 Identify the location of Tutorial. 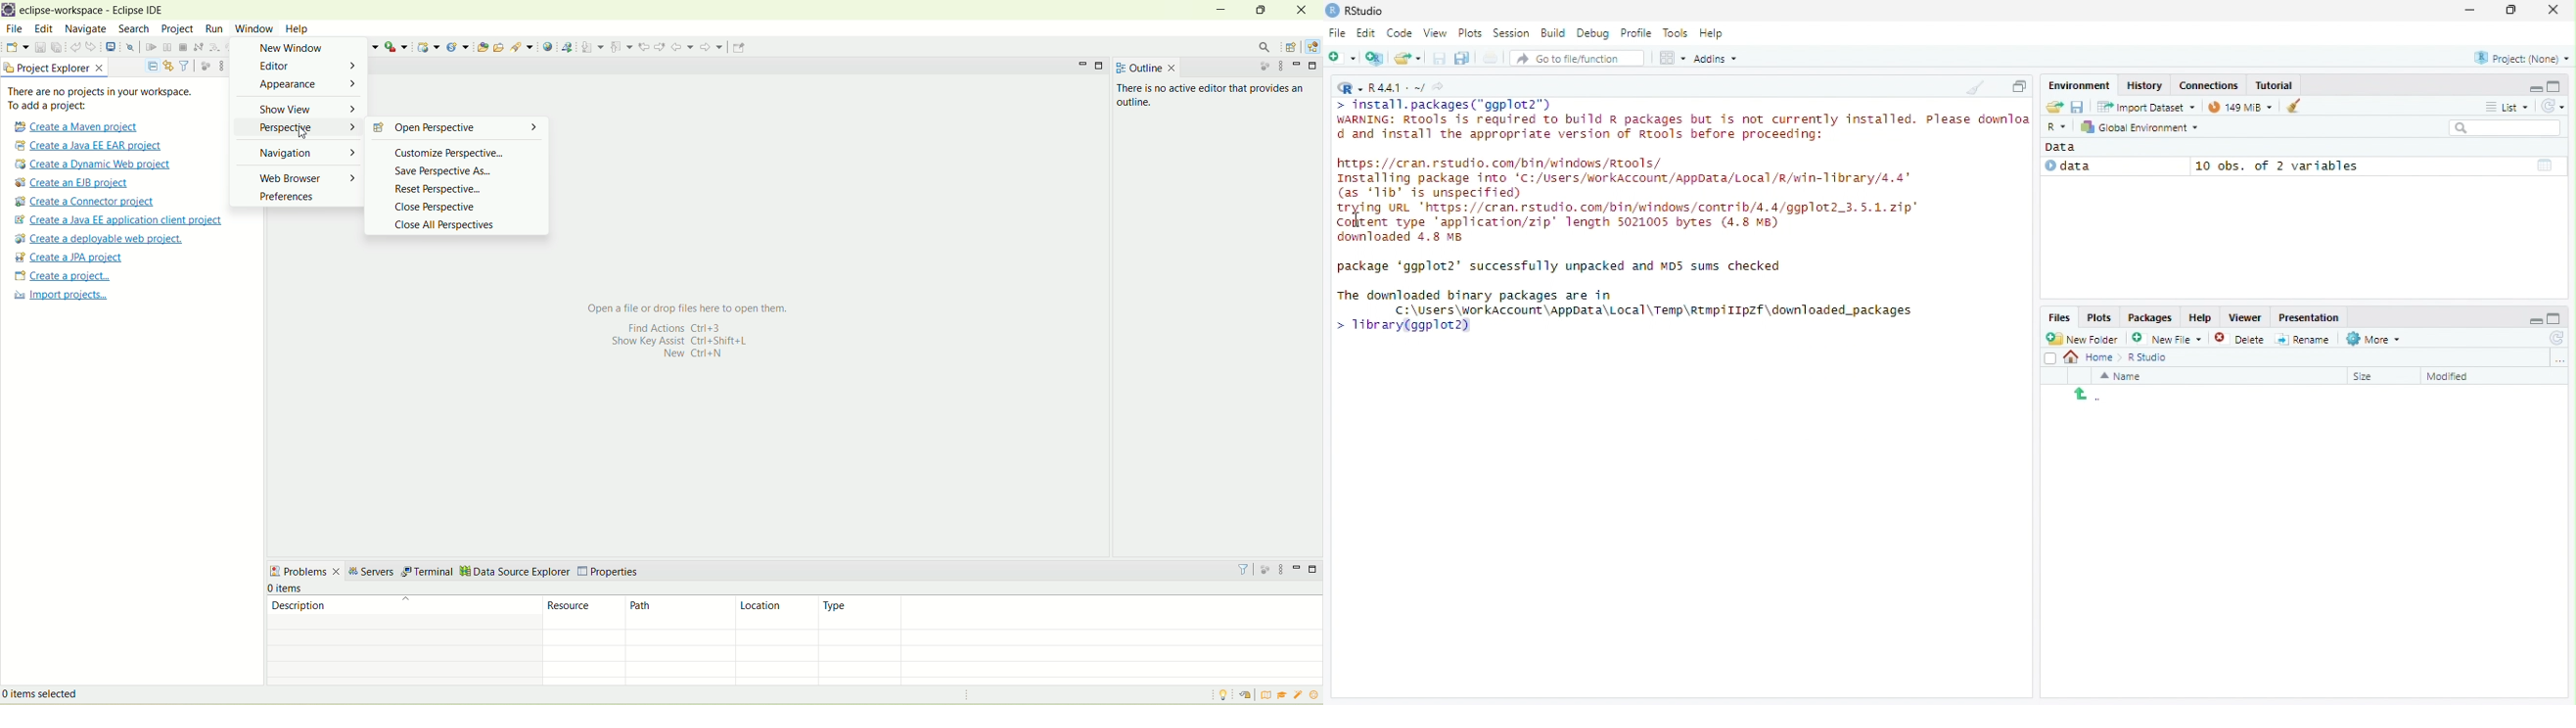
(2276, 85).